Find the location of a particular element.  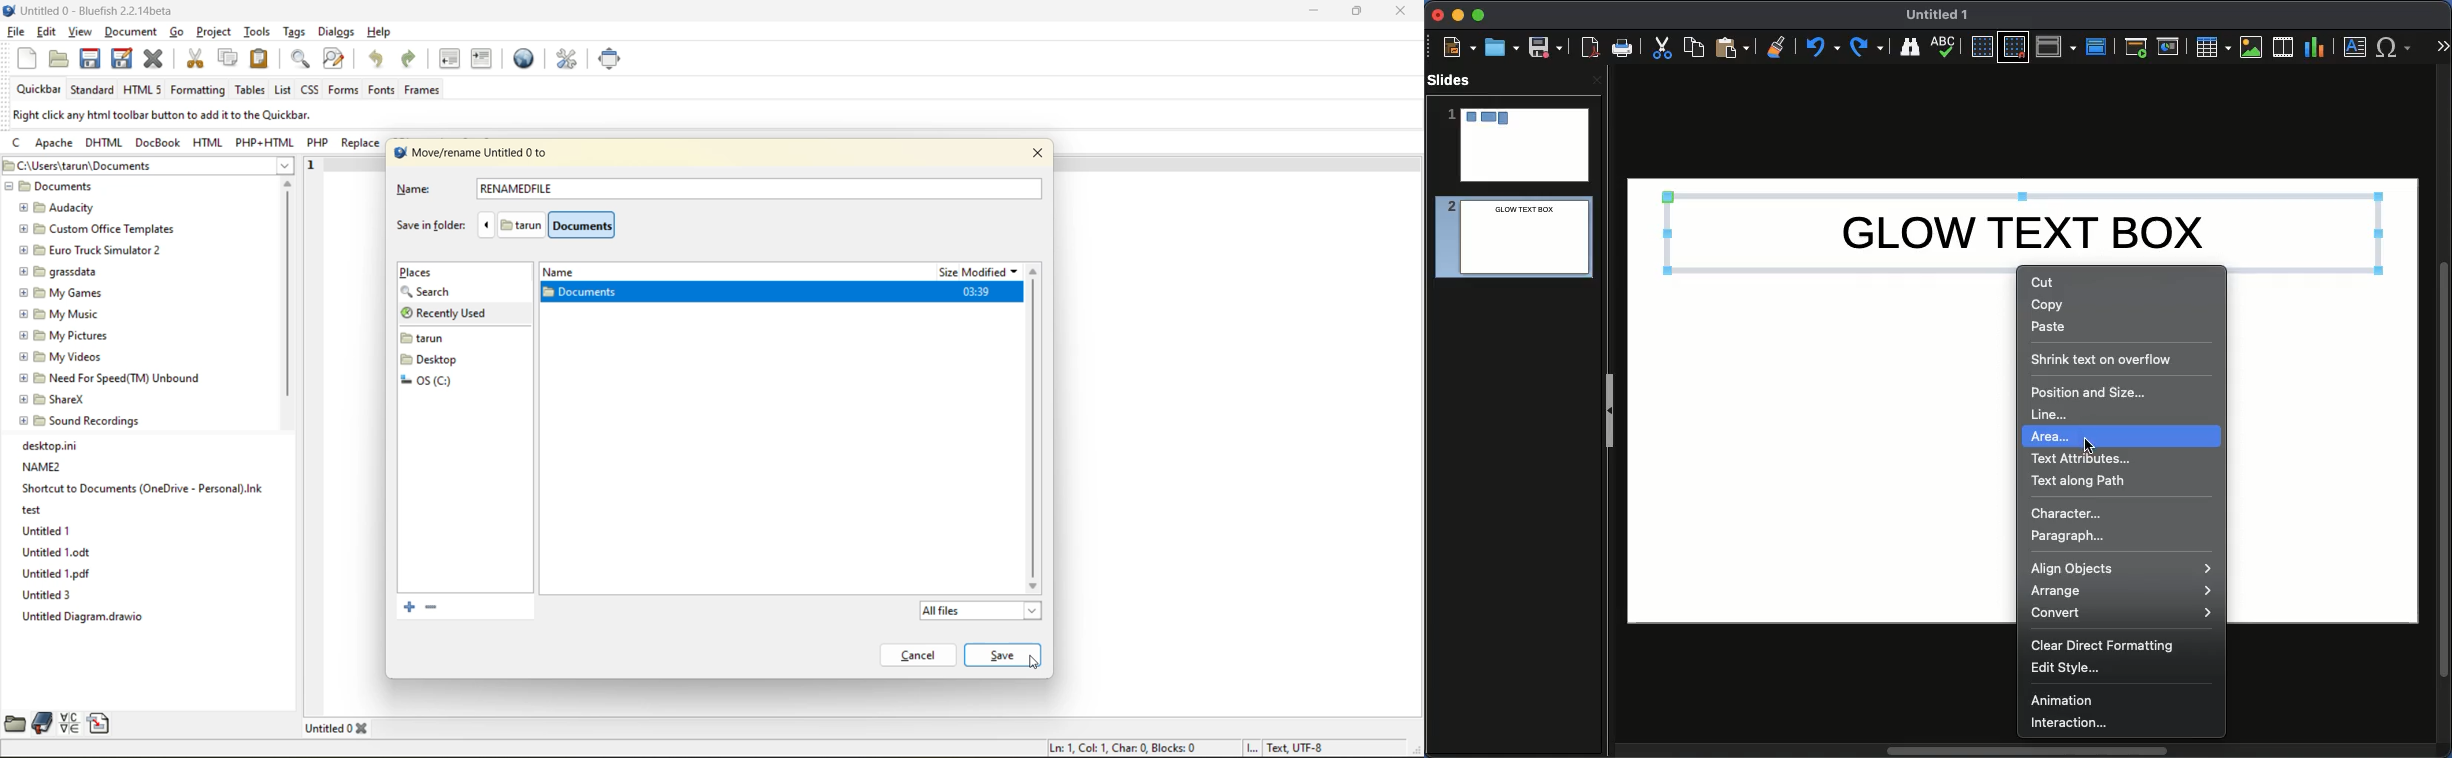

Untitled 3 is located at coordinates (45, 596).